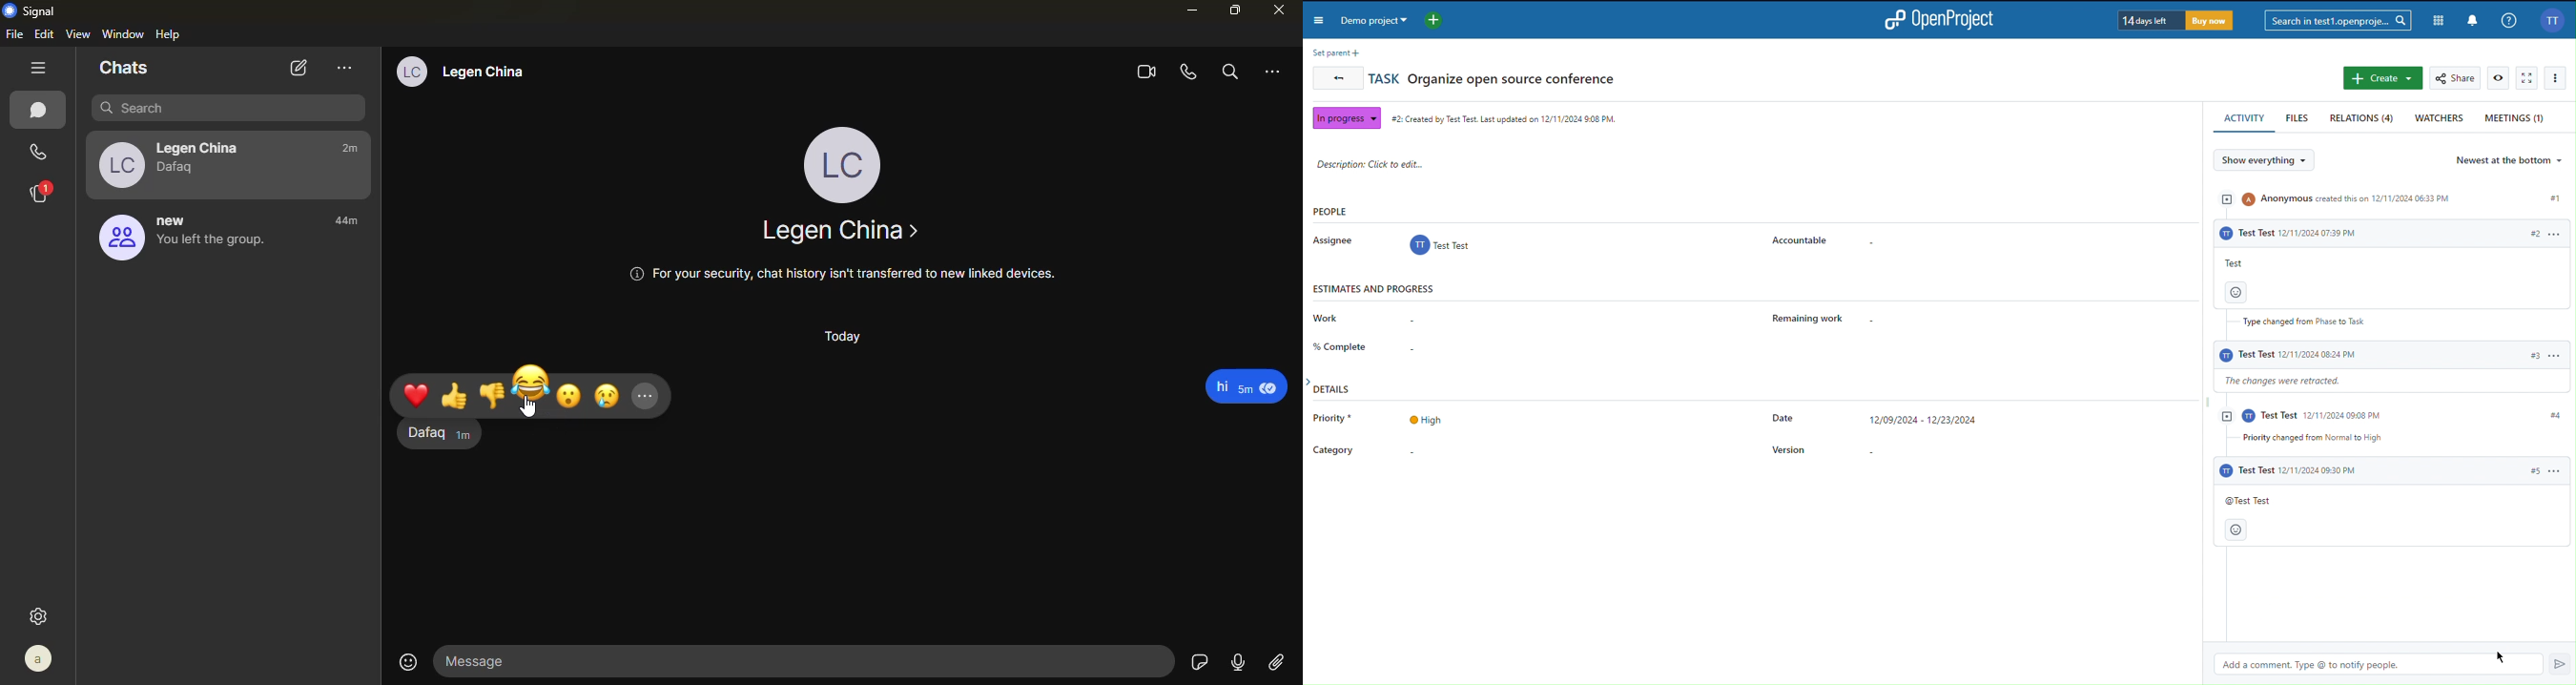 The image size is (2576, 700). What do you see at coordinates (493, 73) in the screenshot?
I see `Legan china` at bounding box center [493, 73].